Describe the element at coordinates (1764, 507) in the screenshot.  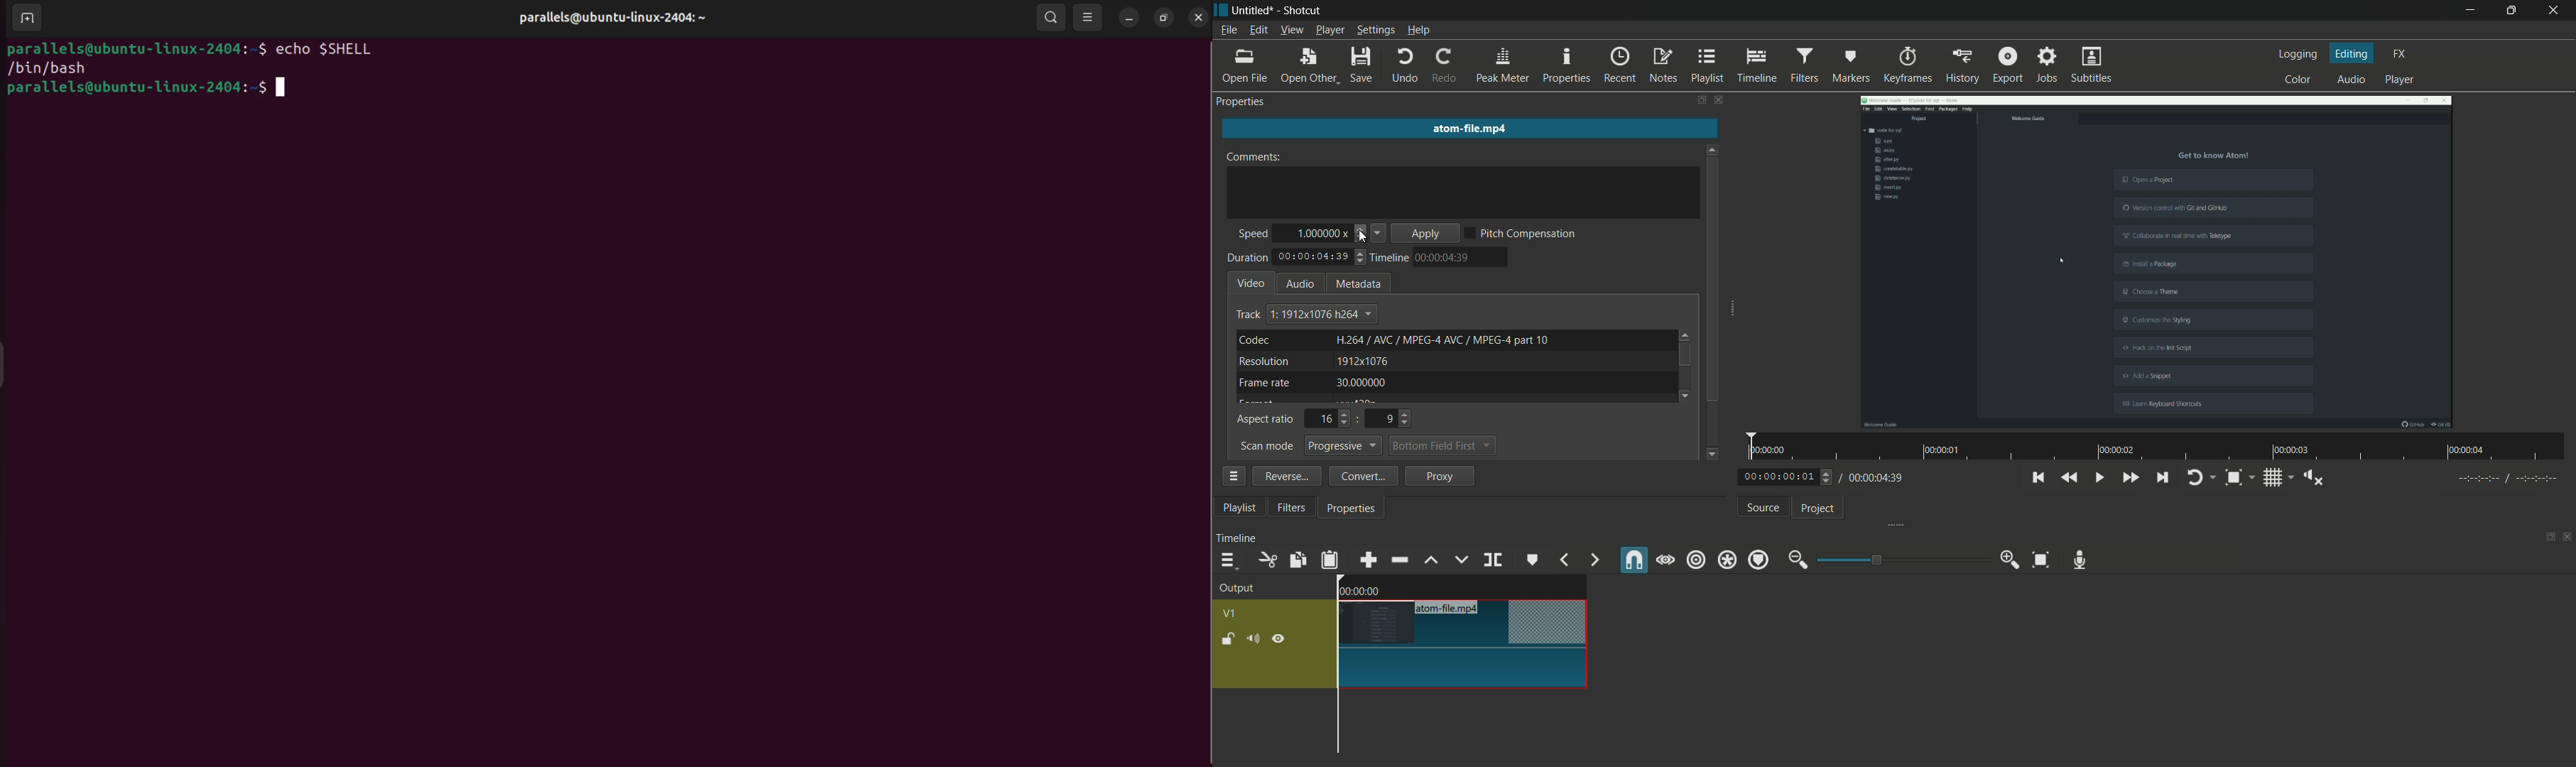
I see `source` at that location.